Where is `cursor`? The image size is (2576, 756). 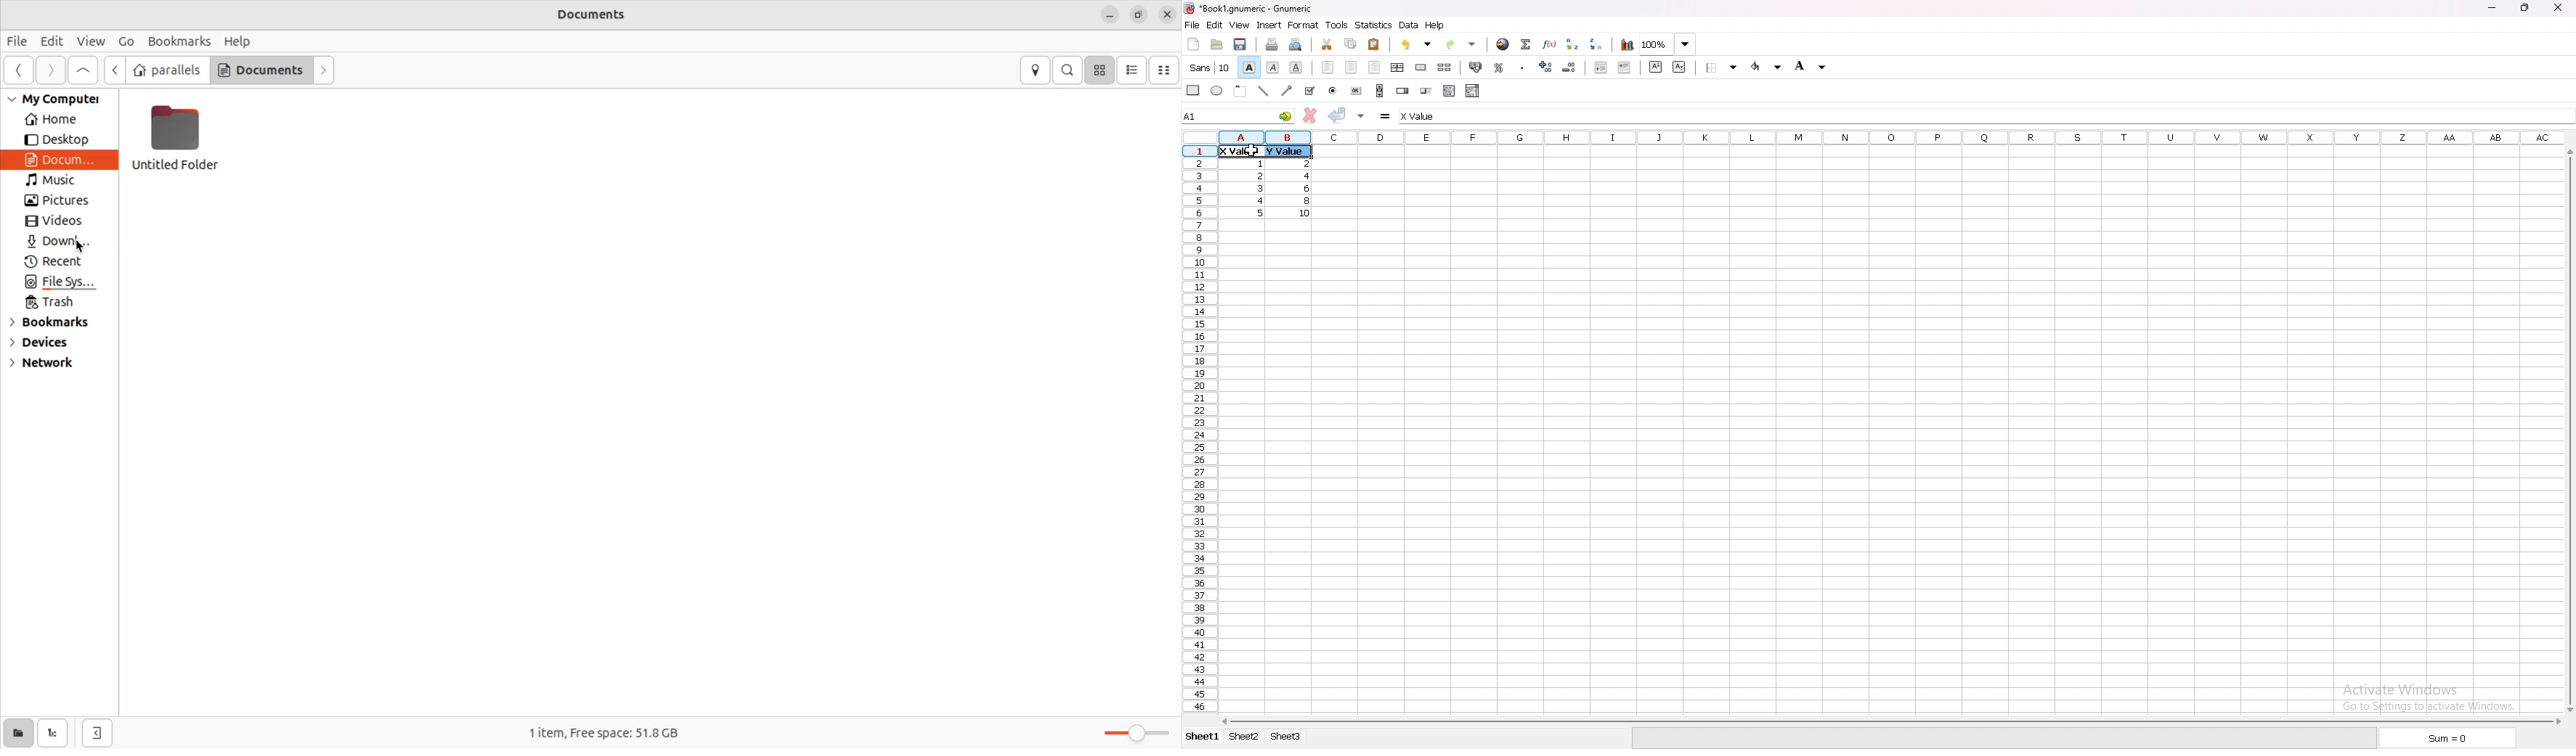
cursor is located at coordinates (1250, 151).